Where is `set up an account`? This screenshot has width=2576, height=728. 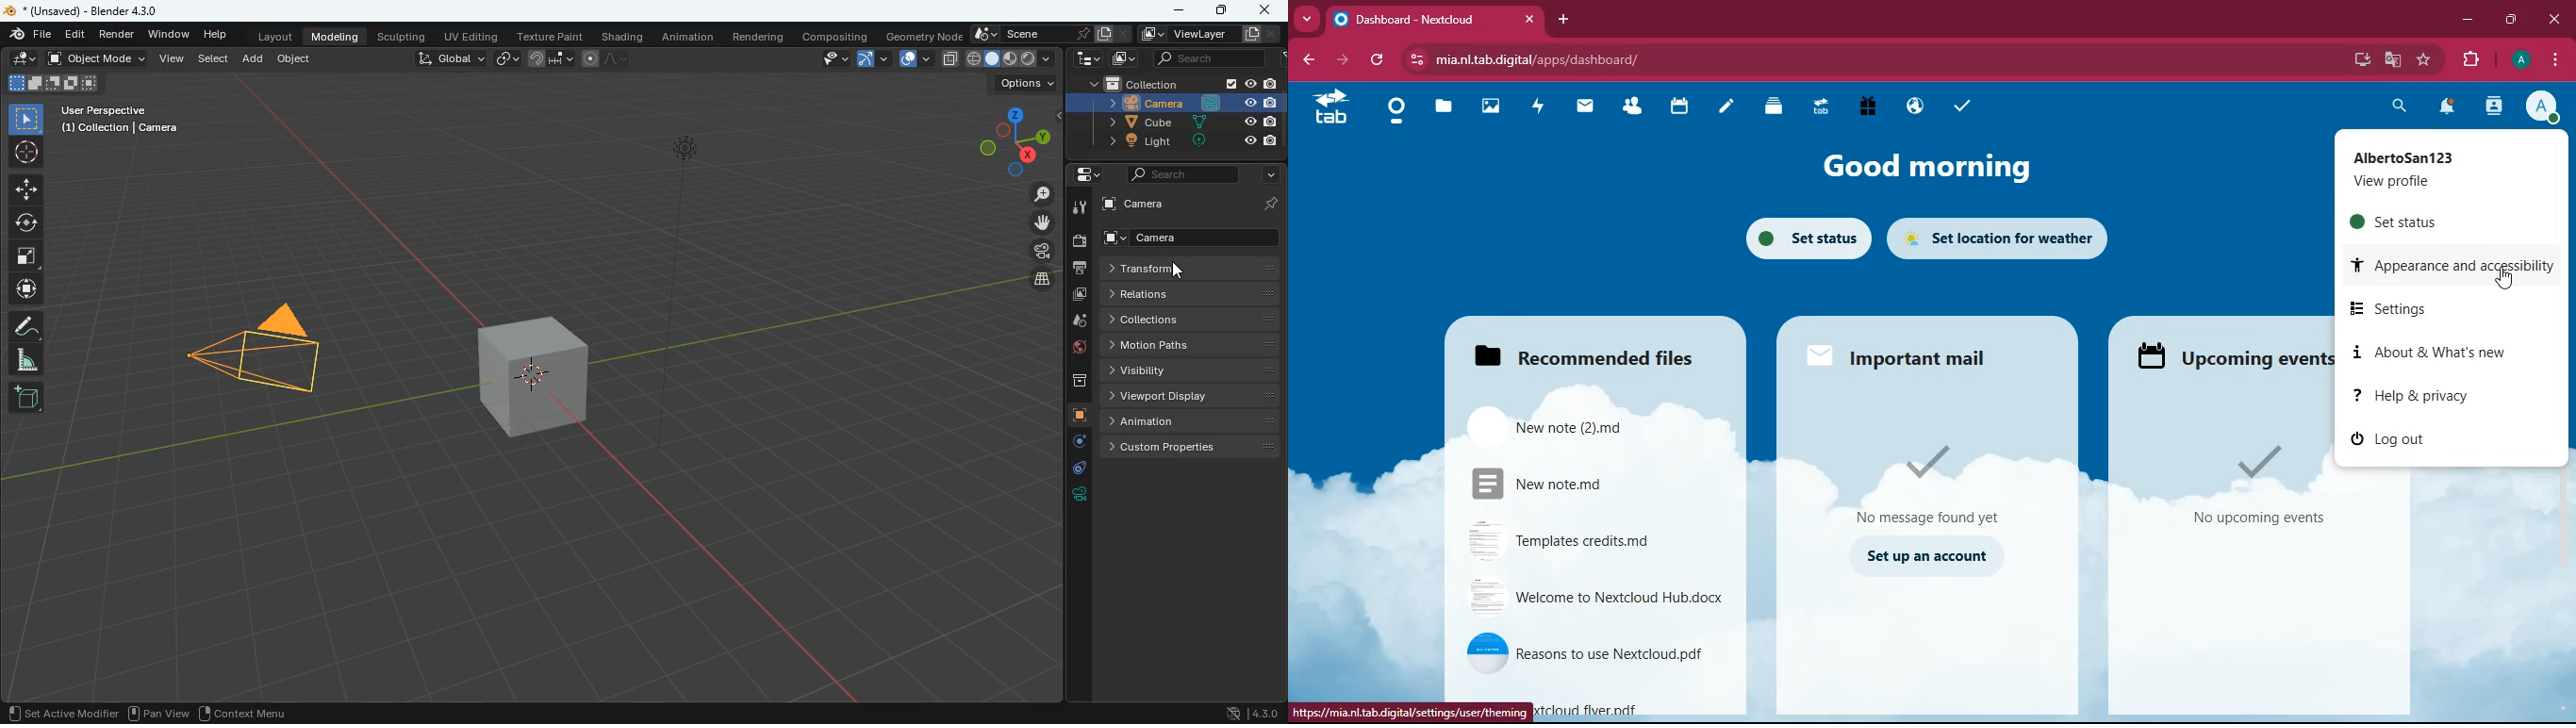
set up an account is located at coordinates (1935, 559).